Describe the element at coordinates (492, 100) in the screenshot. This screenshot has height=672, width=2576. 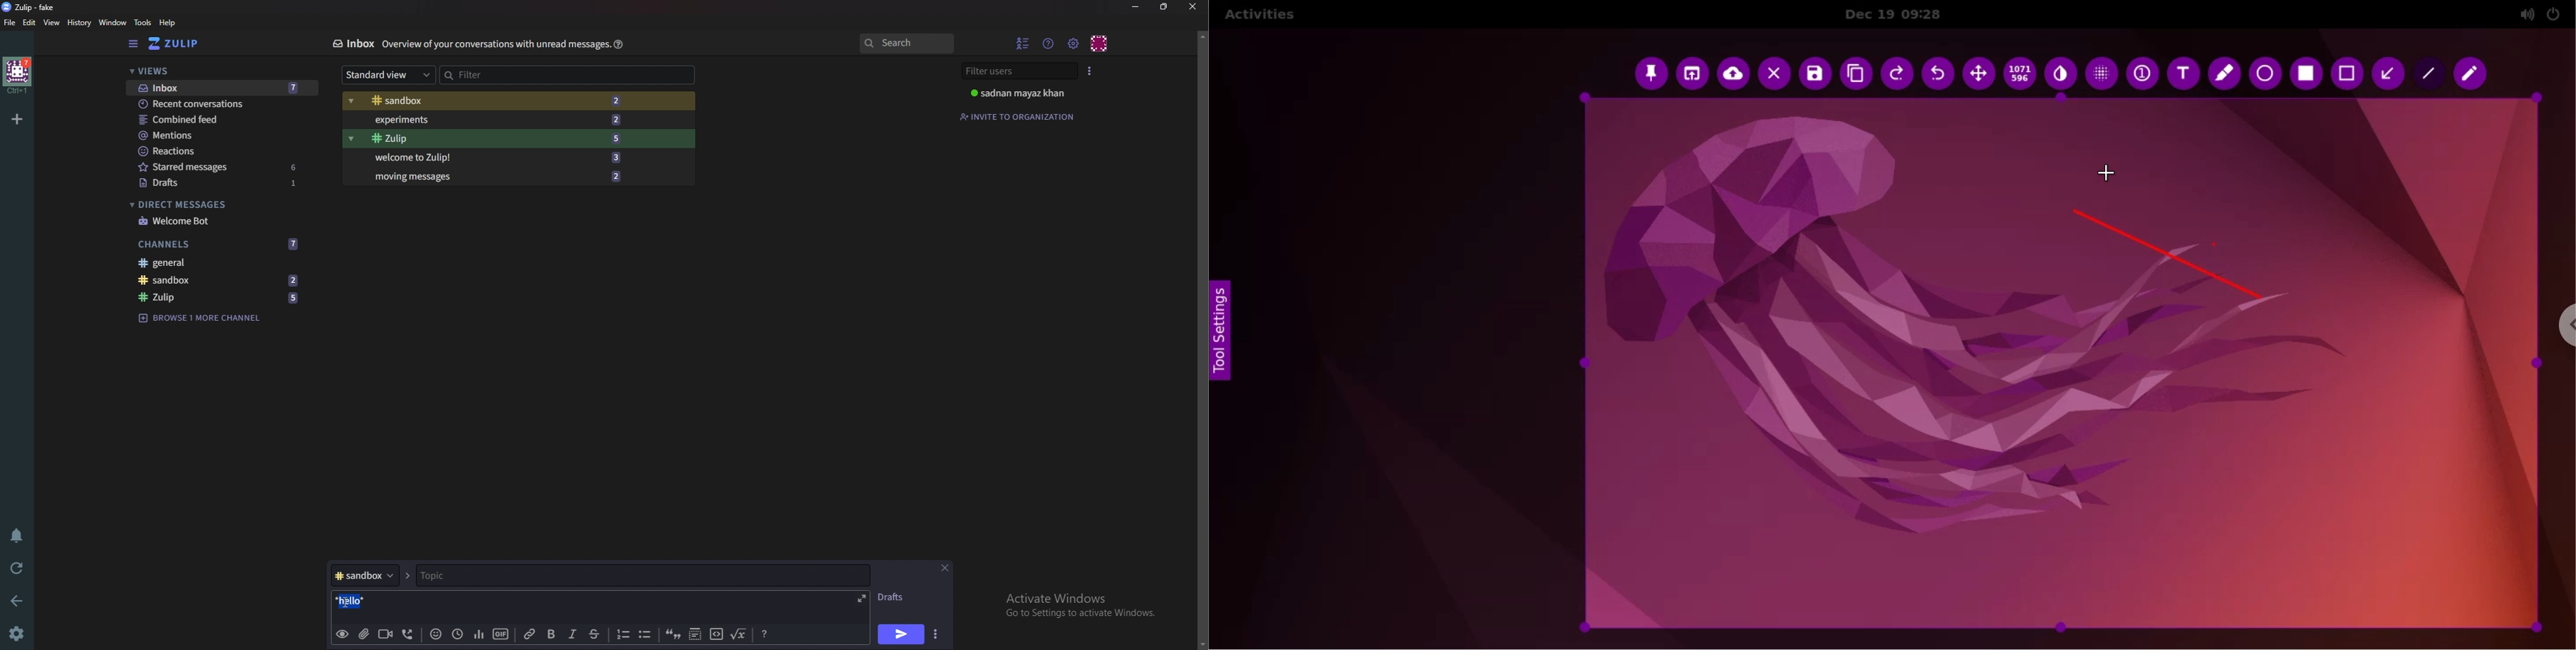
I see `#Sandbox 2` at that location.